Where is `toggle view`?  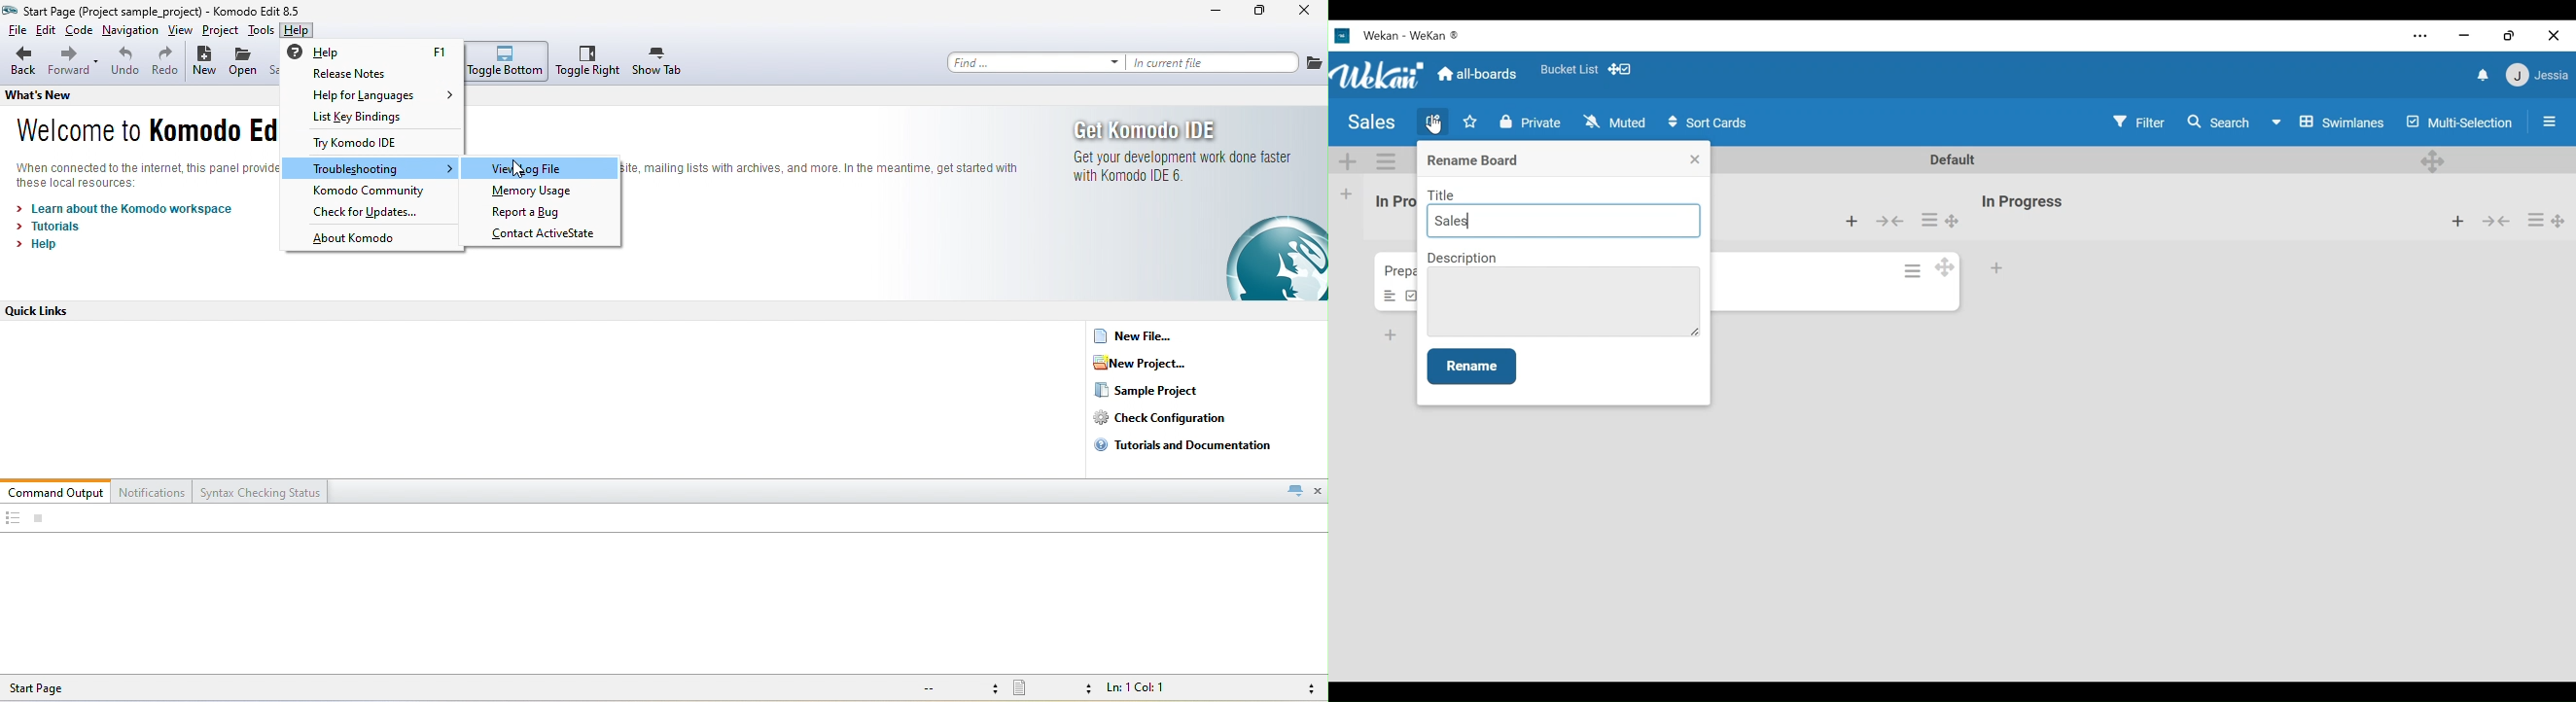
toggle view is located at coordinates (12, 519).